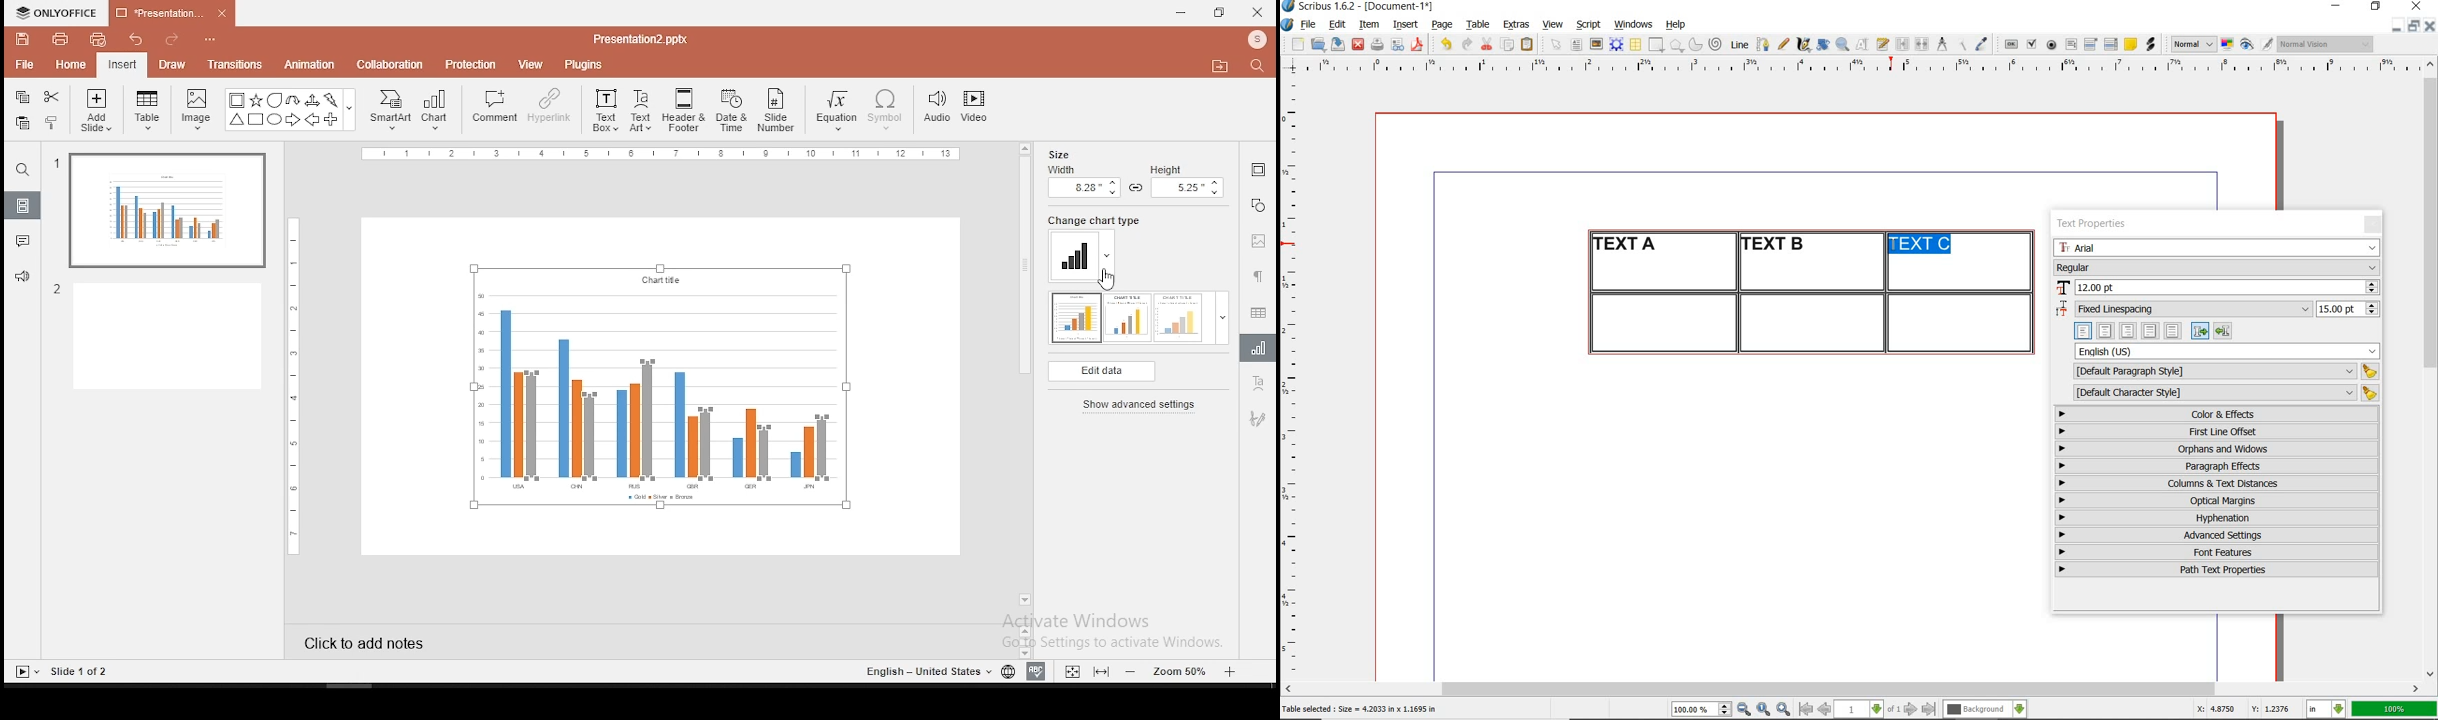 This screenshot has height=728, width=2464. Describe the element at coordinates (1179, 317) in the screenshot. I see `style 3` at that location.